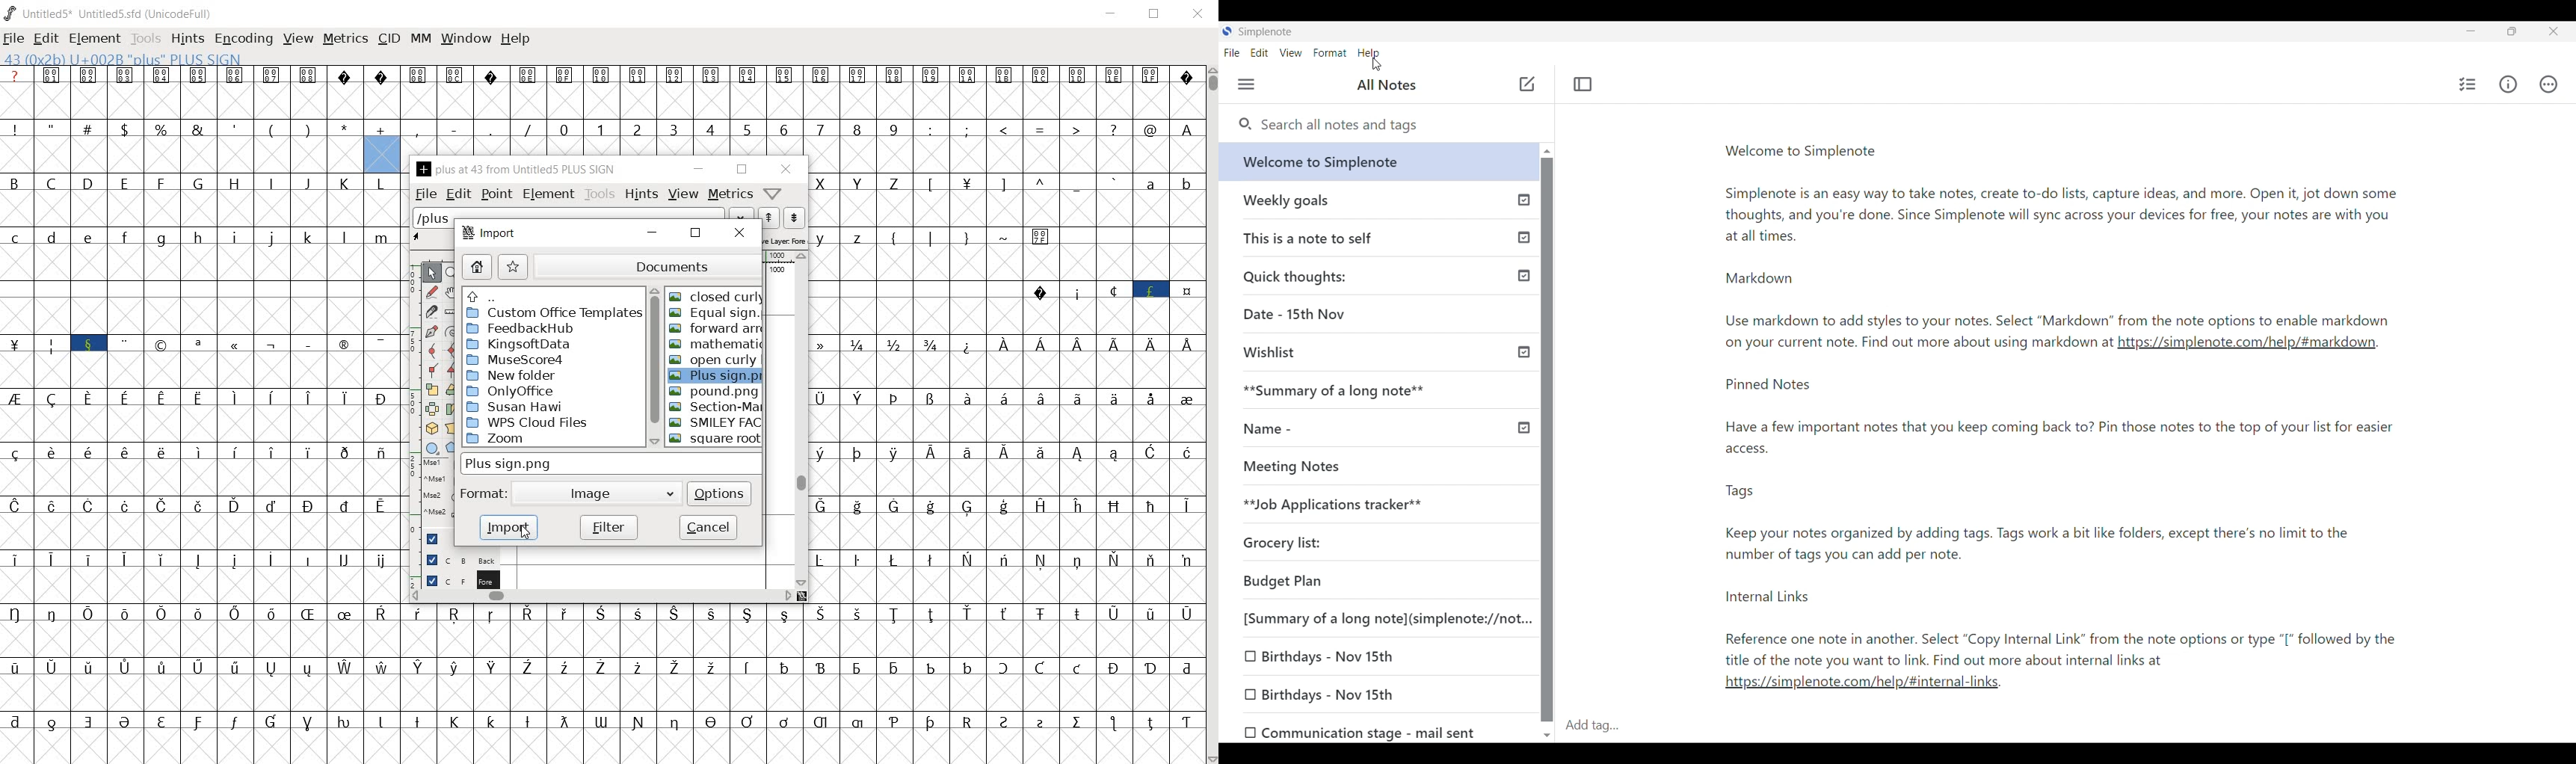 The width and height of the screenshot is (2576, 784). What do you see at coordinates (452, 446) in the screenshot?
I see `polygon or star` at bounding box center [452, 446].